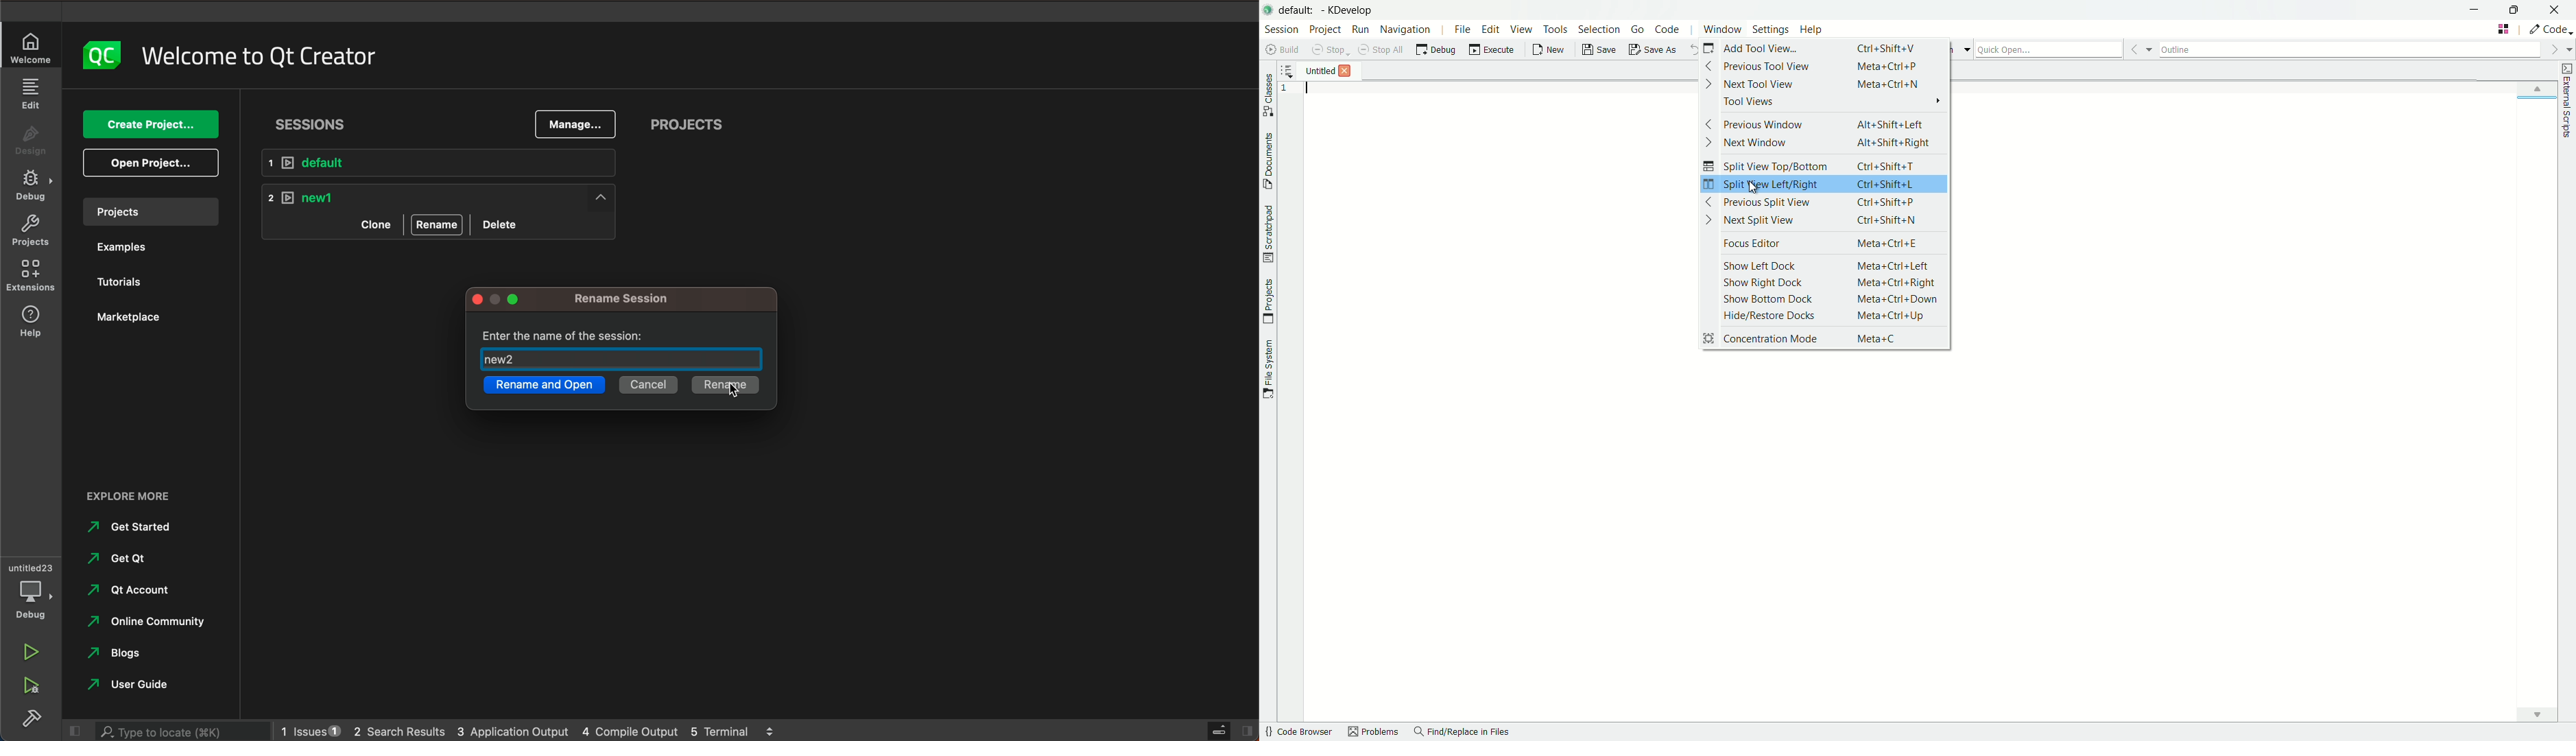 The width and height of the screenshot is (2576, 756). I want to click on show right dock, so click(1777, 283).